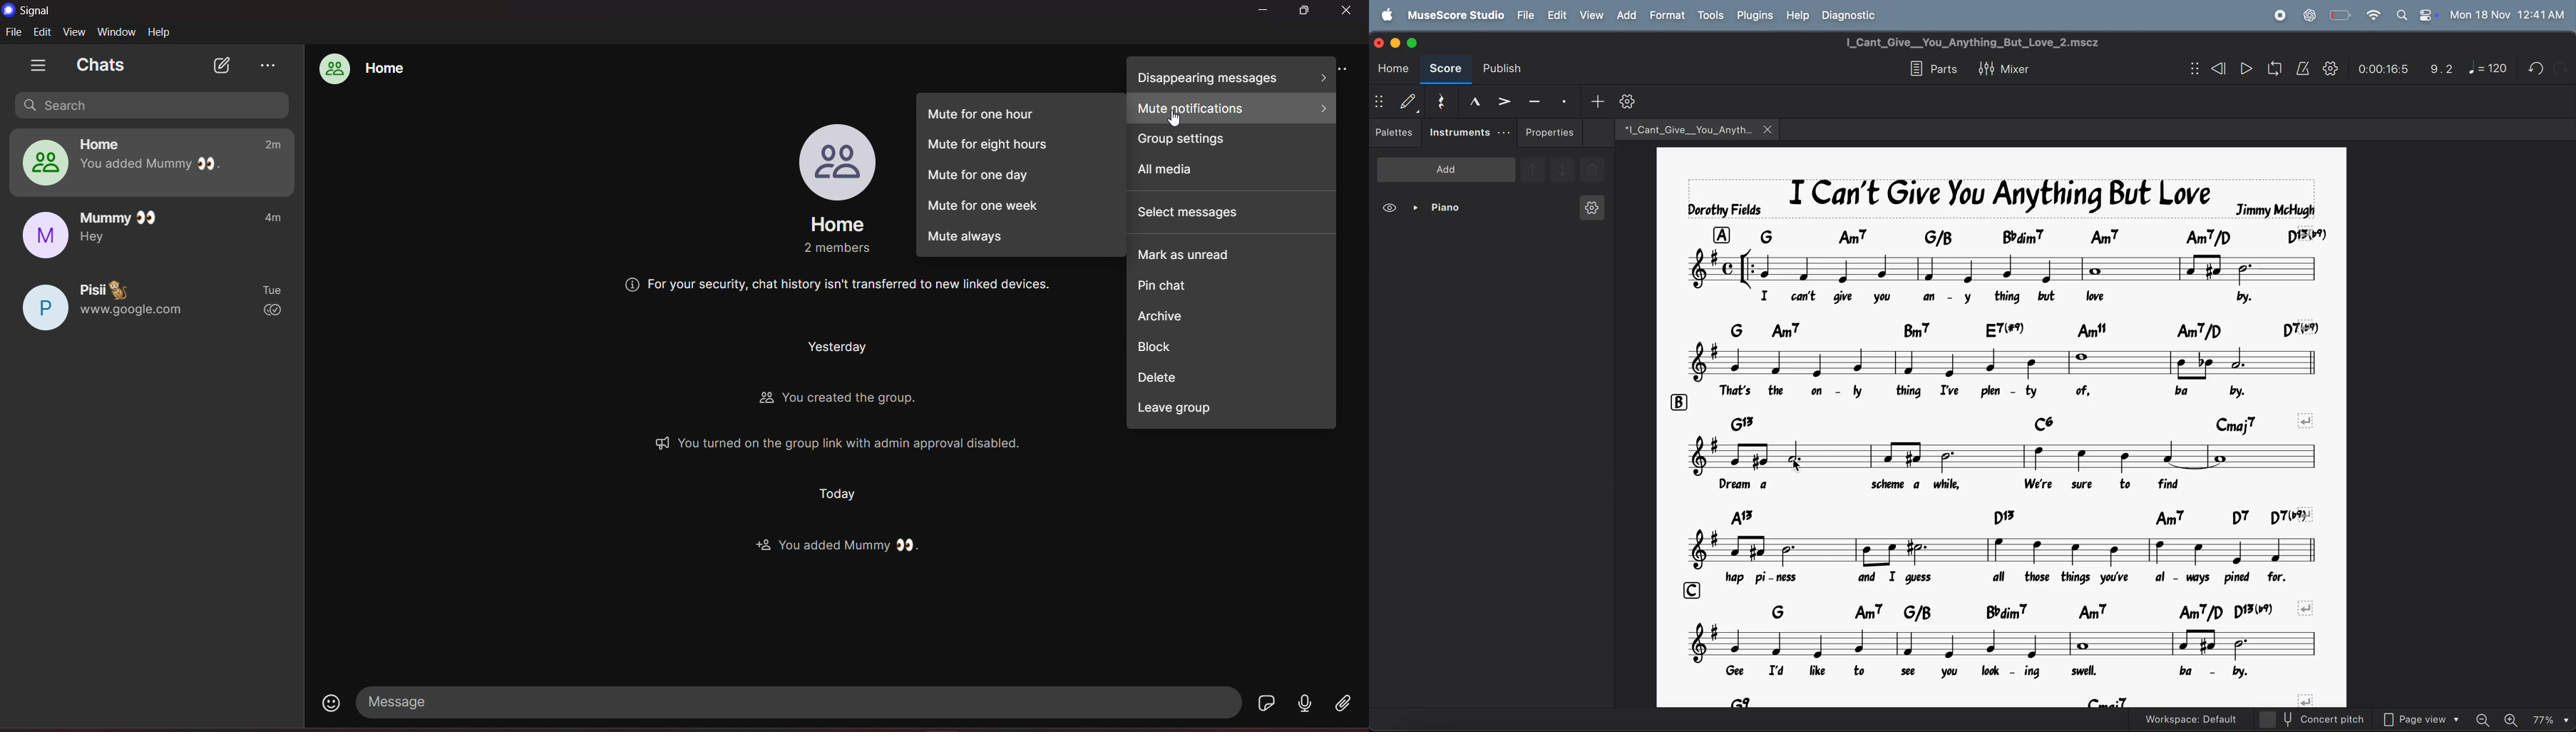 Image resolution: width=2576 pixels, height=756 pixels. Describe the element at coordinates (1531, 99) in the screenshot. I see `tenuto` at that location.